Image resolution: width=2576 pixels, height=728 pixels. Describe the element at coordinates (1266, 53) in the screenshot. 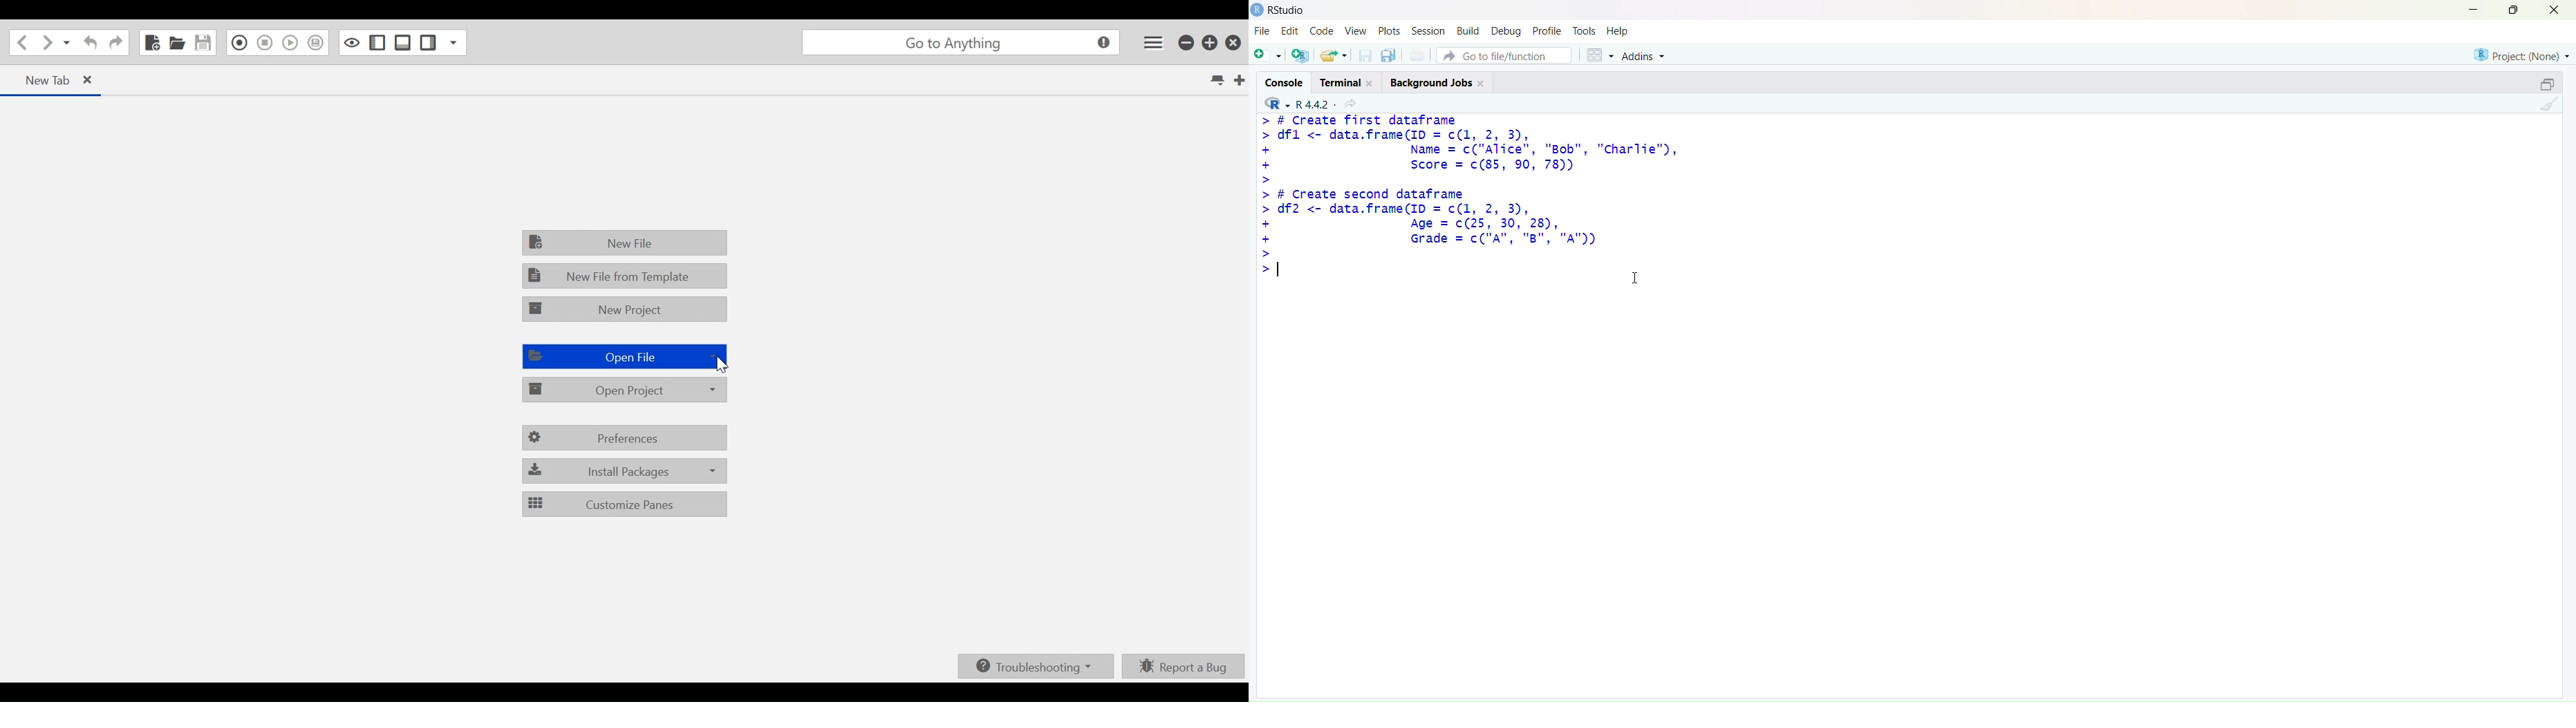

I see `new file` at that location.